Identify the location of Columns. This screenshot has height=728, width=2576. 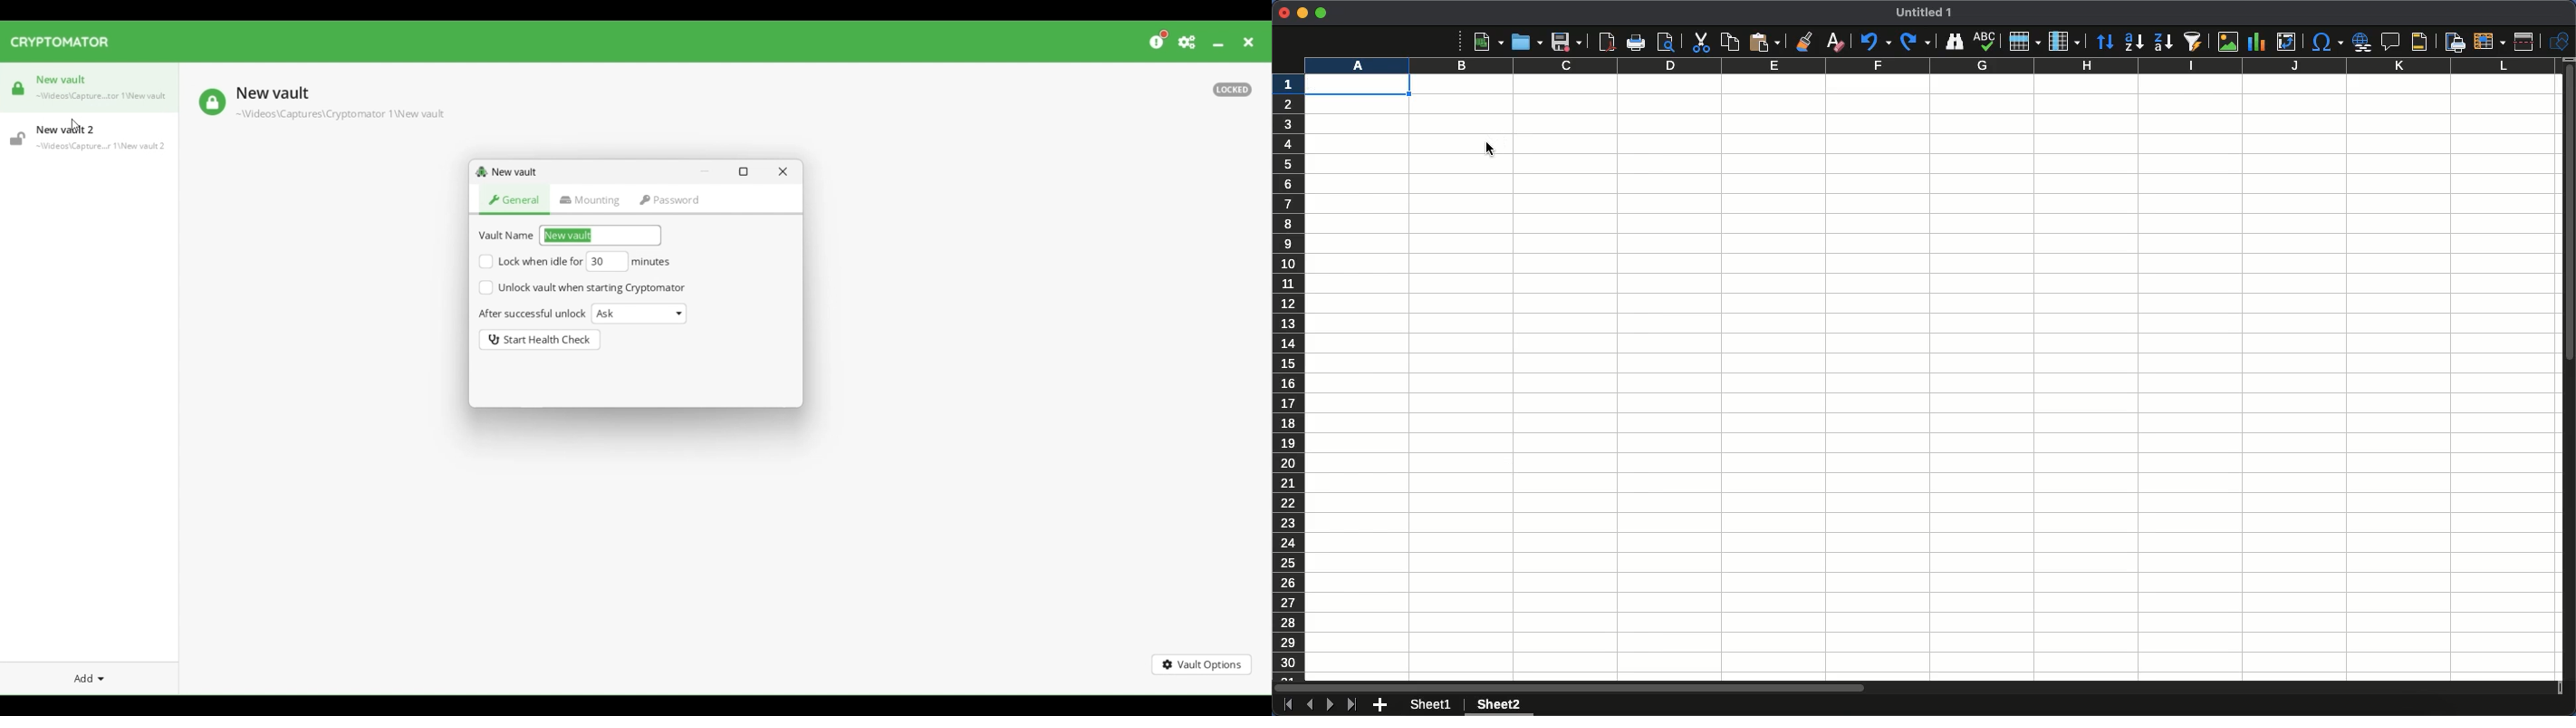
(1927, 66).